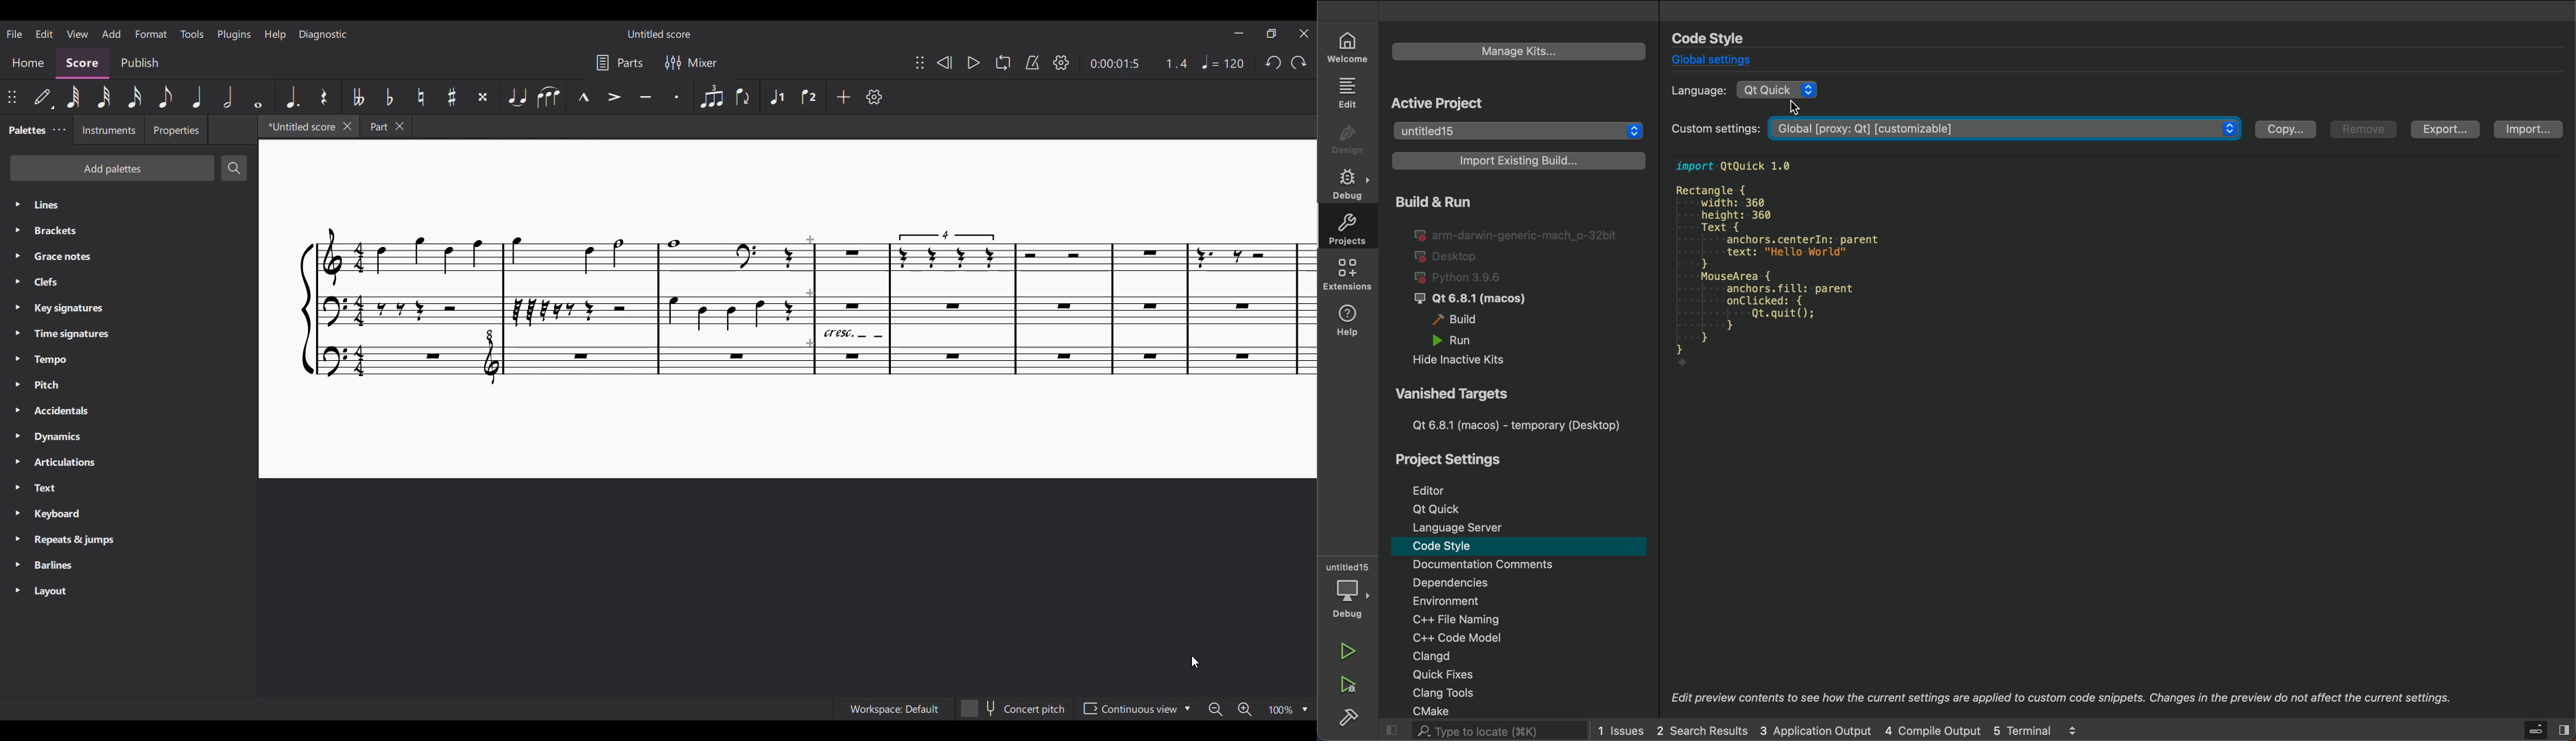  Describe the element at coordinates (78, 32) in the screenshot. I see `View menu` at that location.